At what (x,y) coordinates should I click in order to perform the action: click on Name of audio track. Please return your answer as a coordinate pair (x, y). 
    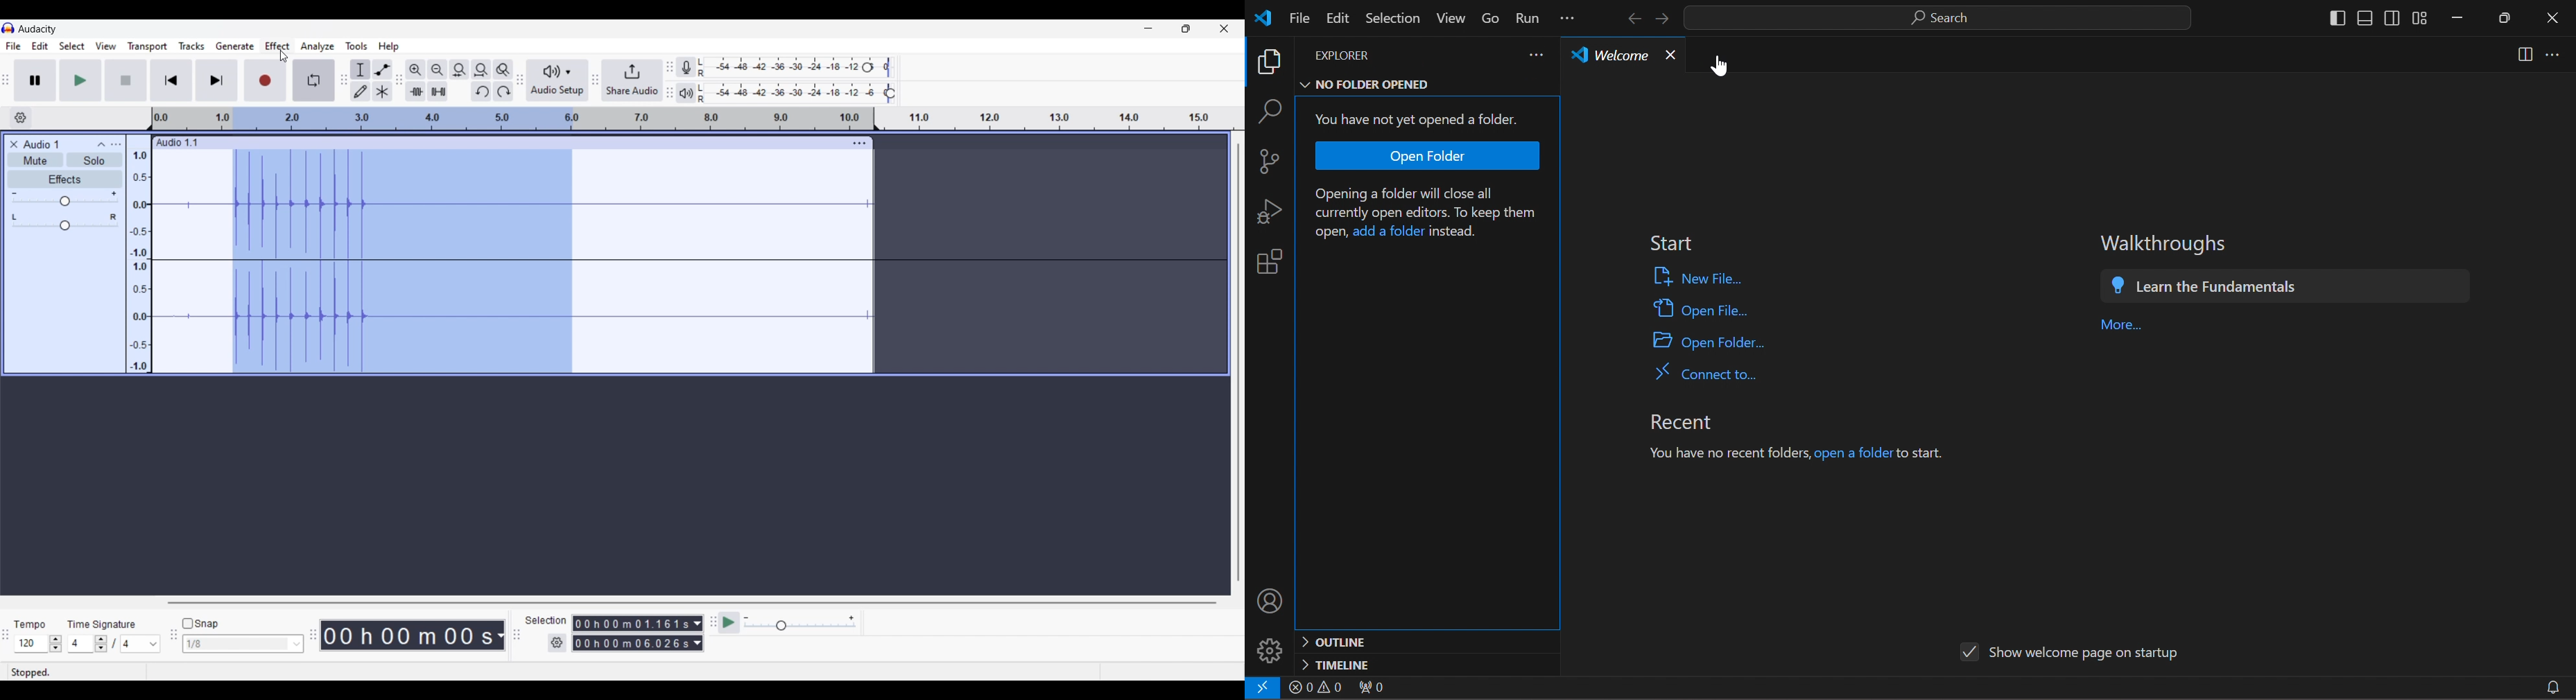
    Looking at the image, I should click on (42, 144).